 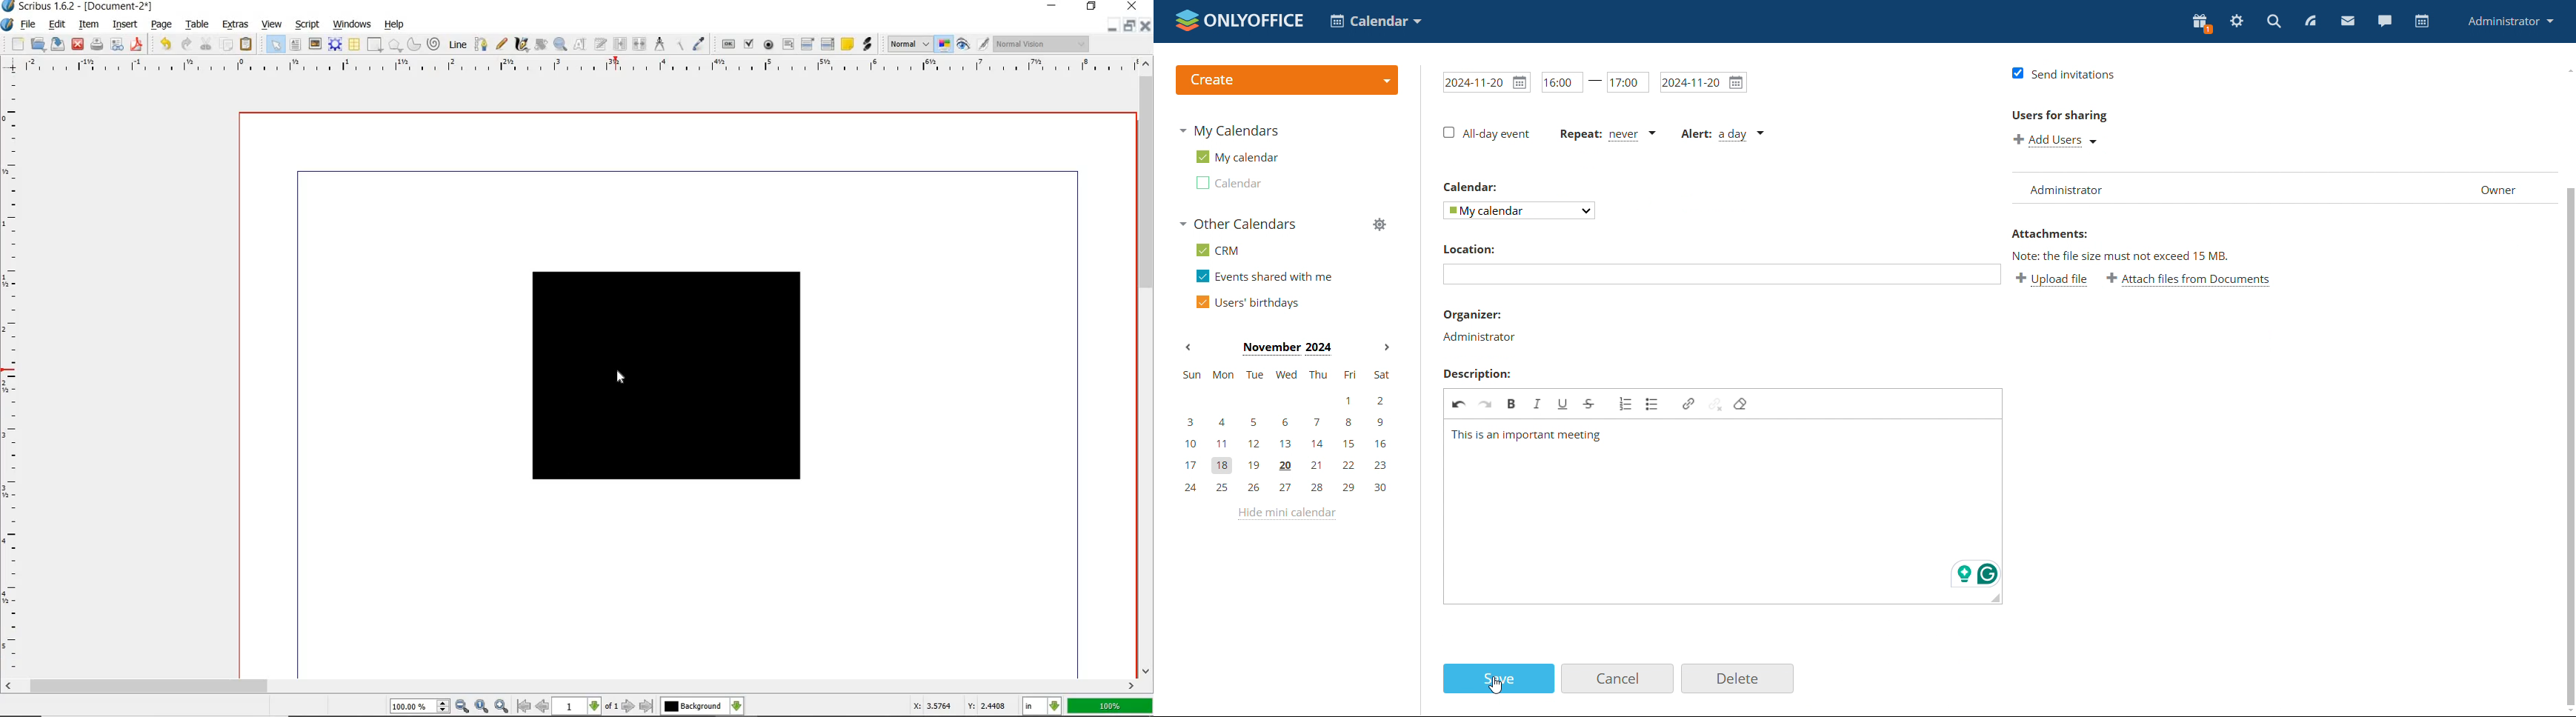 I want to click on eye dropper, so click(x=701, y=43).